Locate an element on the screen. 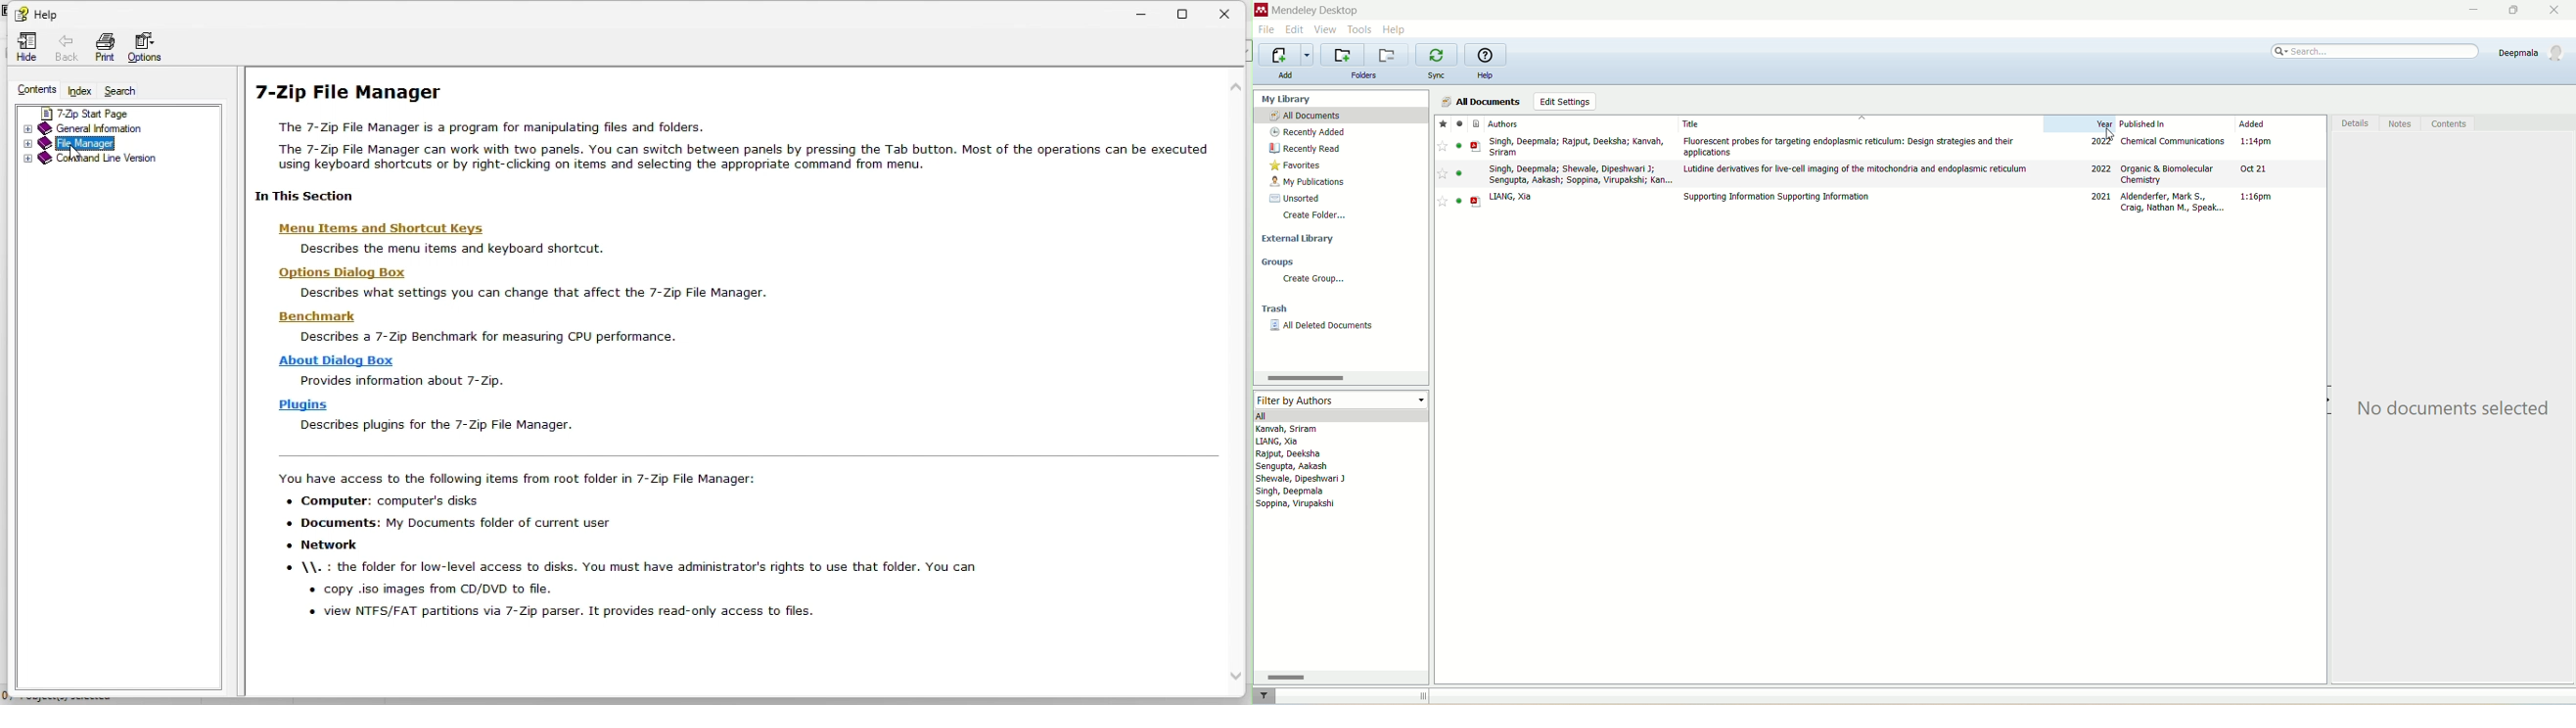 The height and width of the screenshot is (728, 2576). all deleted documents is located at coordinates (1326, 325).